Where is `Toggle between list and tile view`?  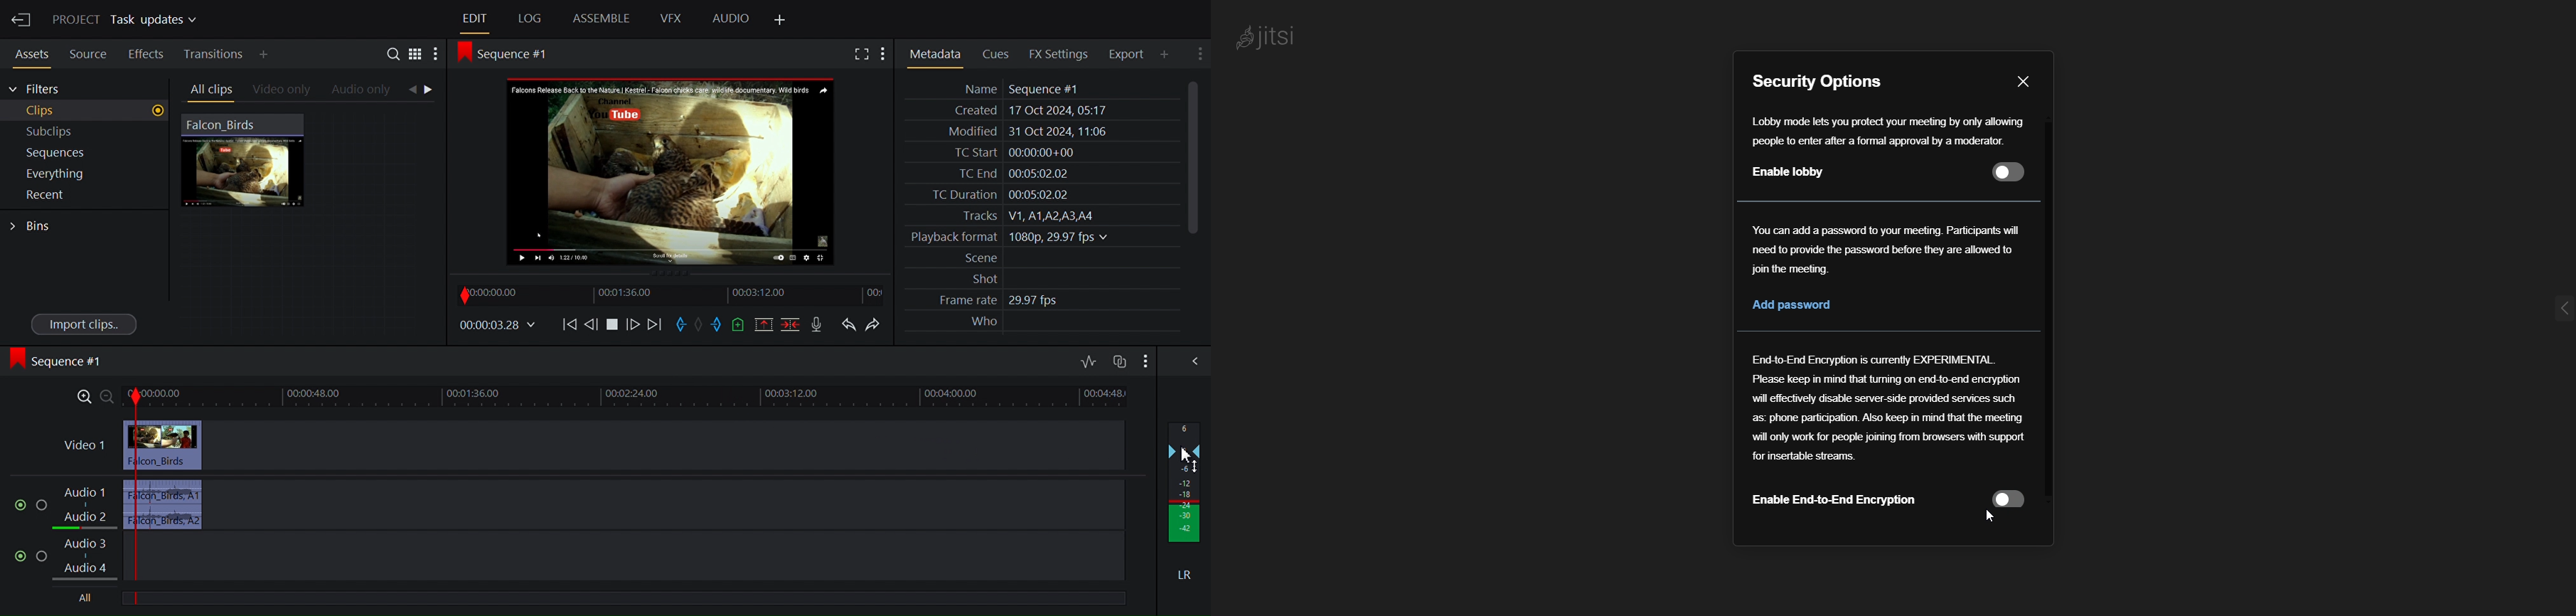
Toggle between list and tile view is located at coordinates (416, 53).